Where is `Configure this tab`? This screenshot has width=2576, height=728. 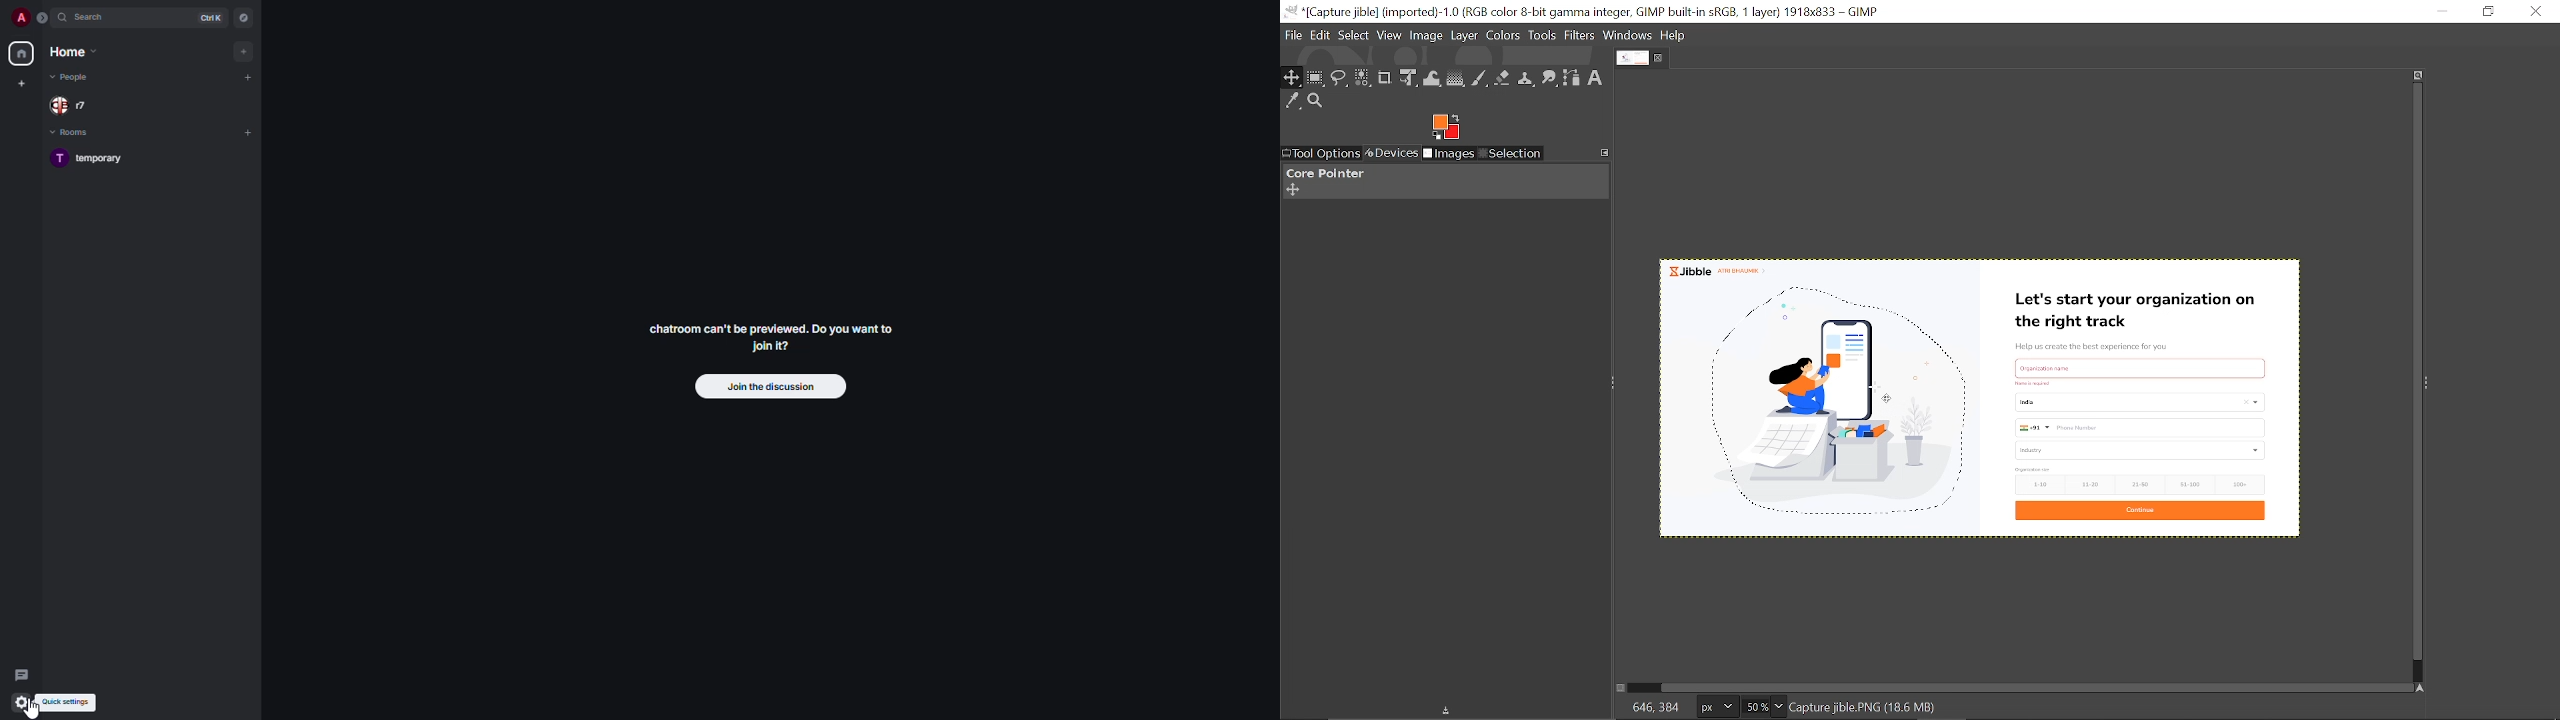 Configure this tab is located at coordinates (1606, 151).